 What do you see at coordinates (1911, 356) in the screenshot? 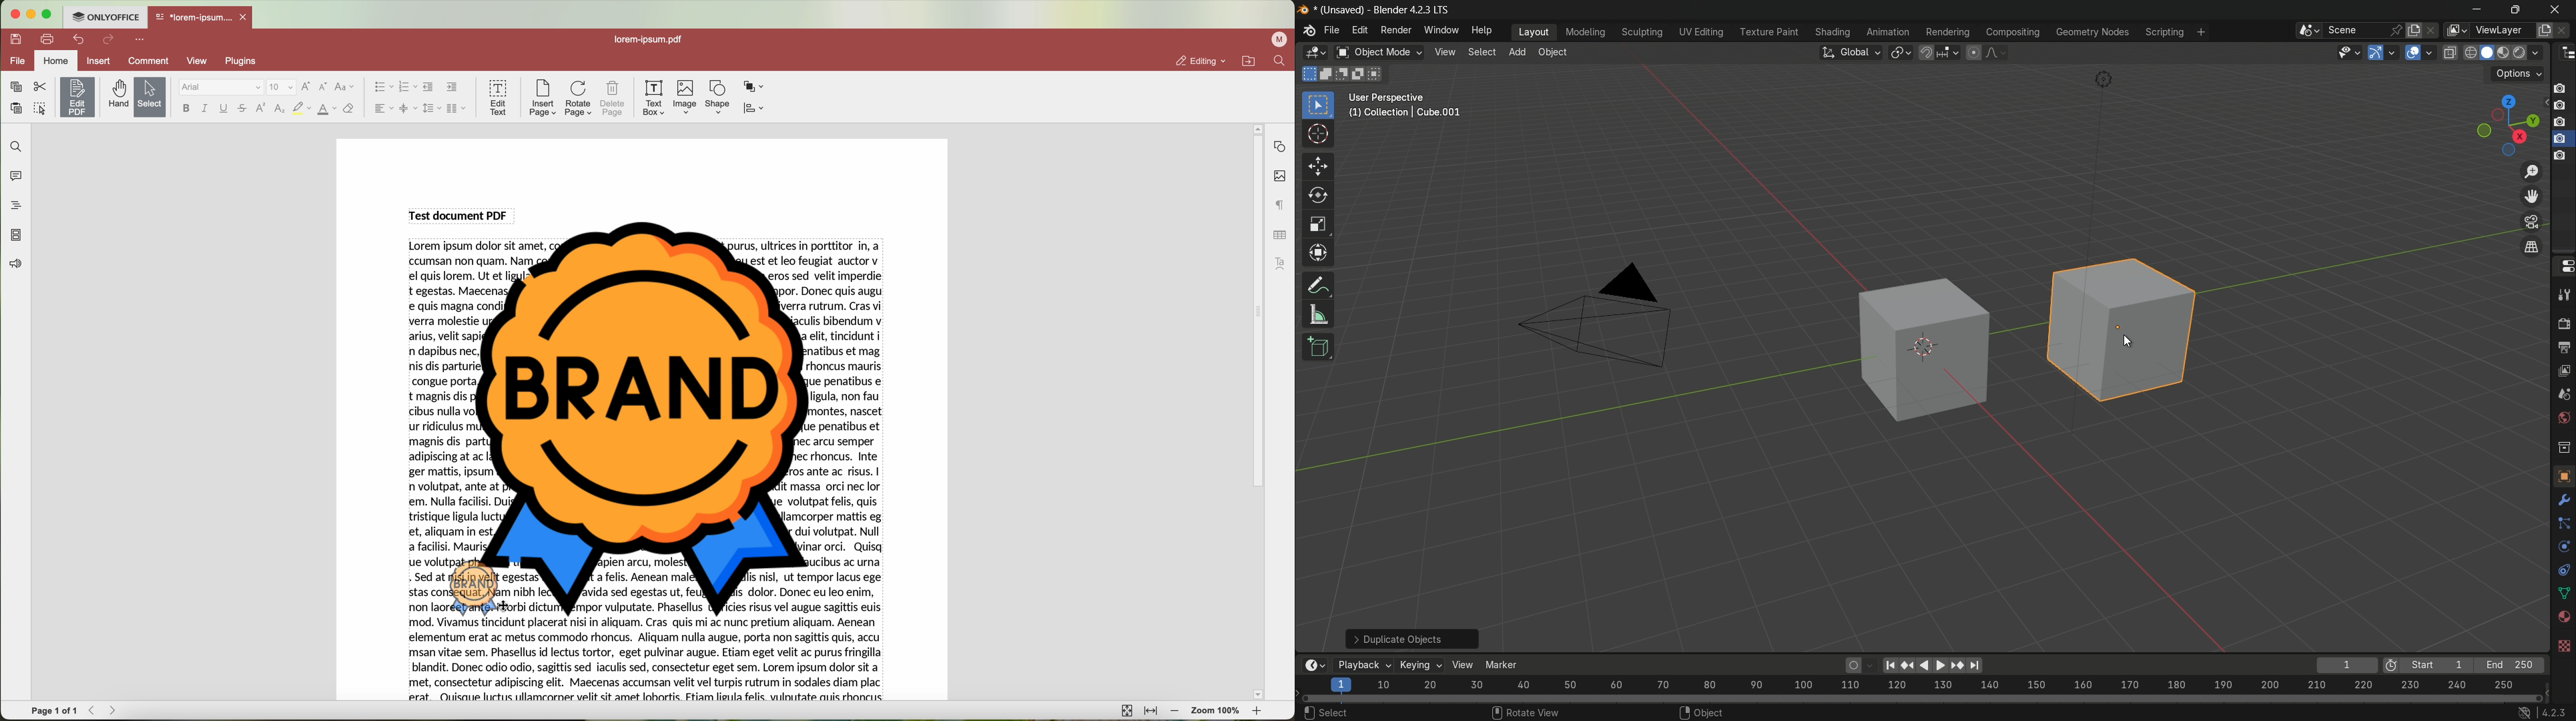
I see `object` at bounding box center [1911, 356].